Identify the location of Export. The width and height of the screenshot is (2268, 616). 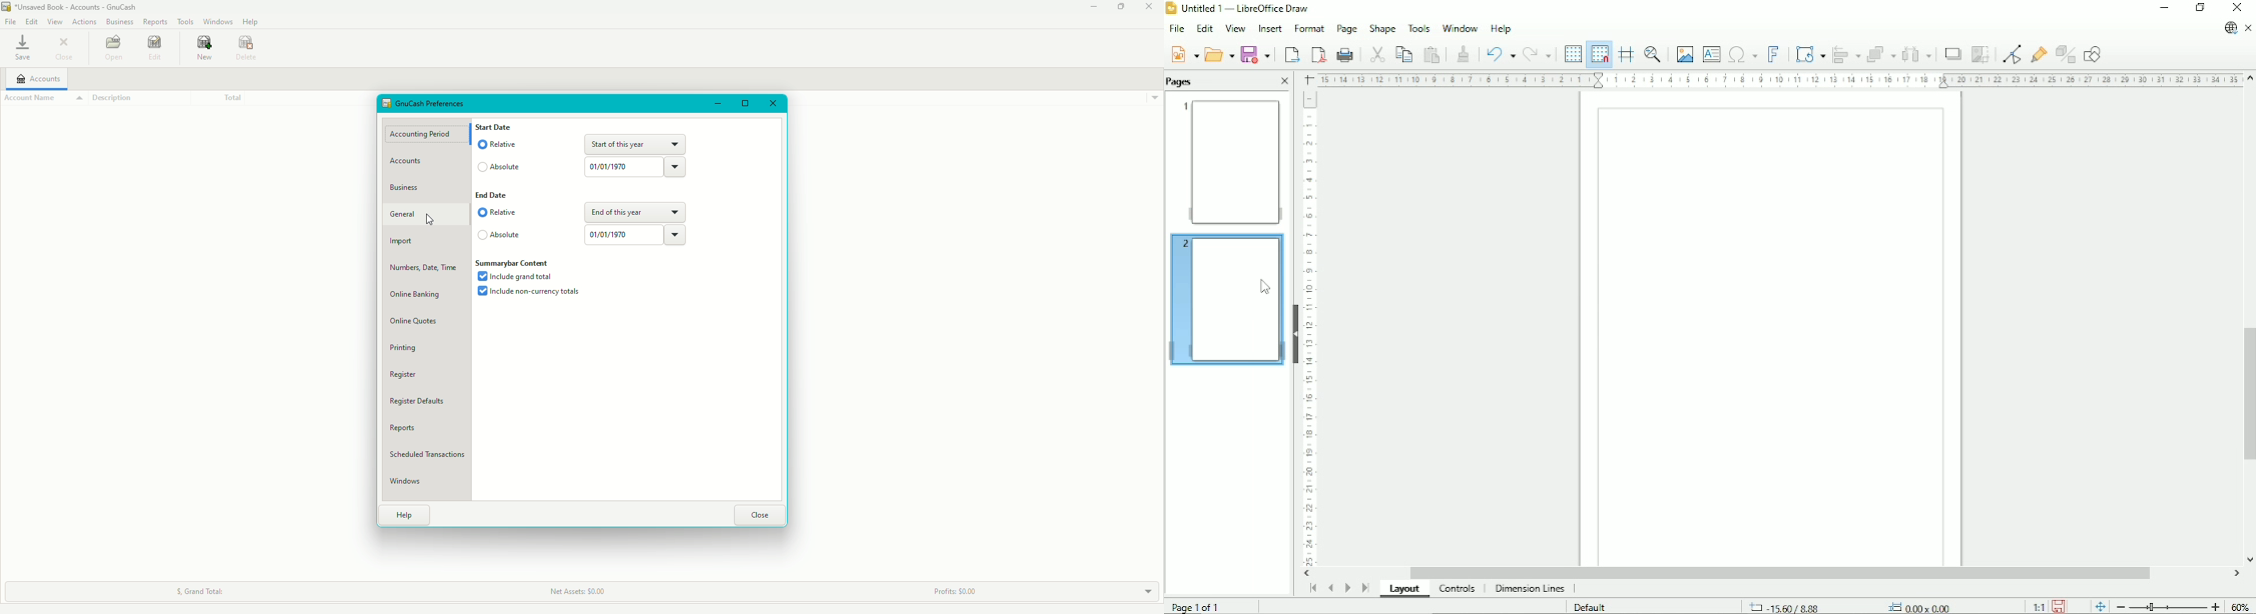
(1290, 54).